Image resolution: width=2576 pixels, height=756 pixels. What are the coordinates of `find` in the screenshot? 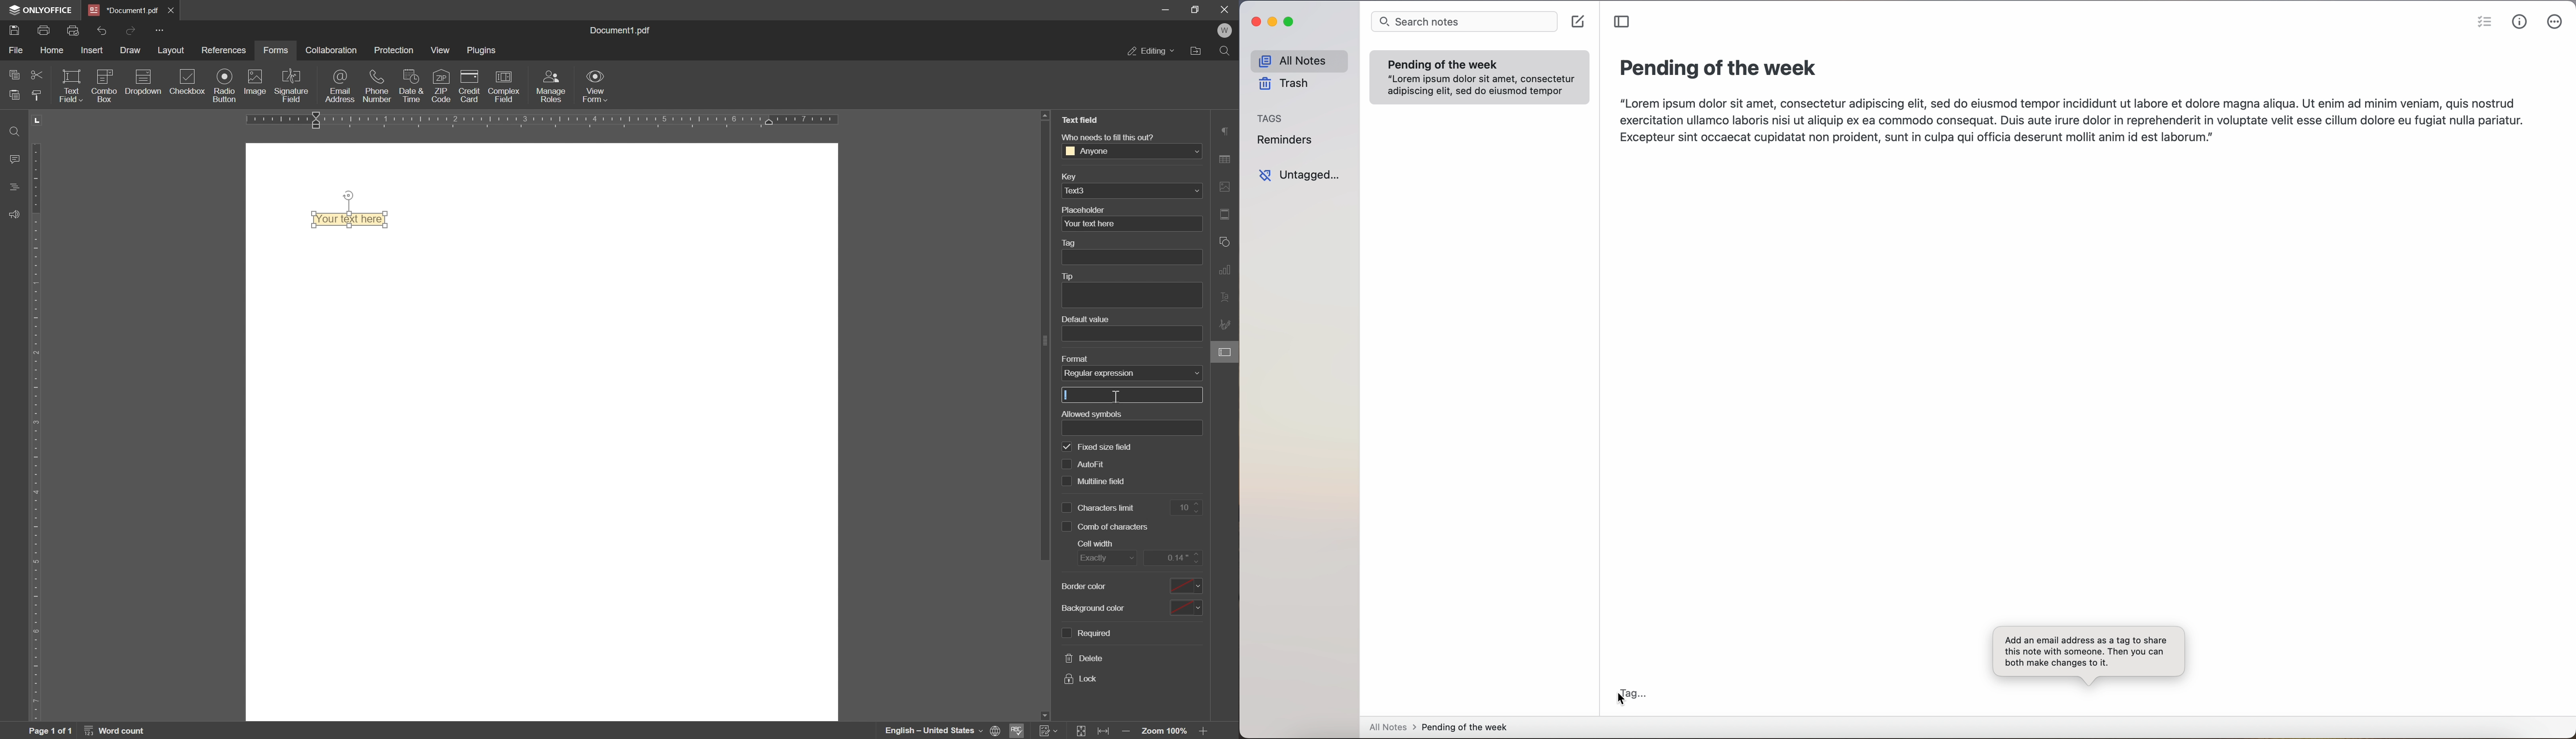 It's located at (12, 130).